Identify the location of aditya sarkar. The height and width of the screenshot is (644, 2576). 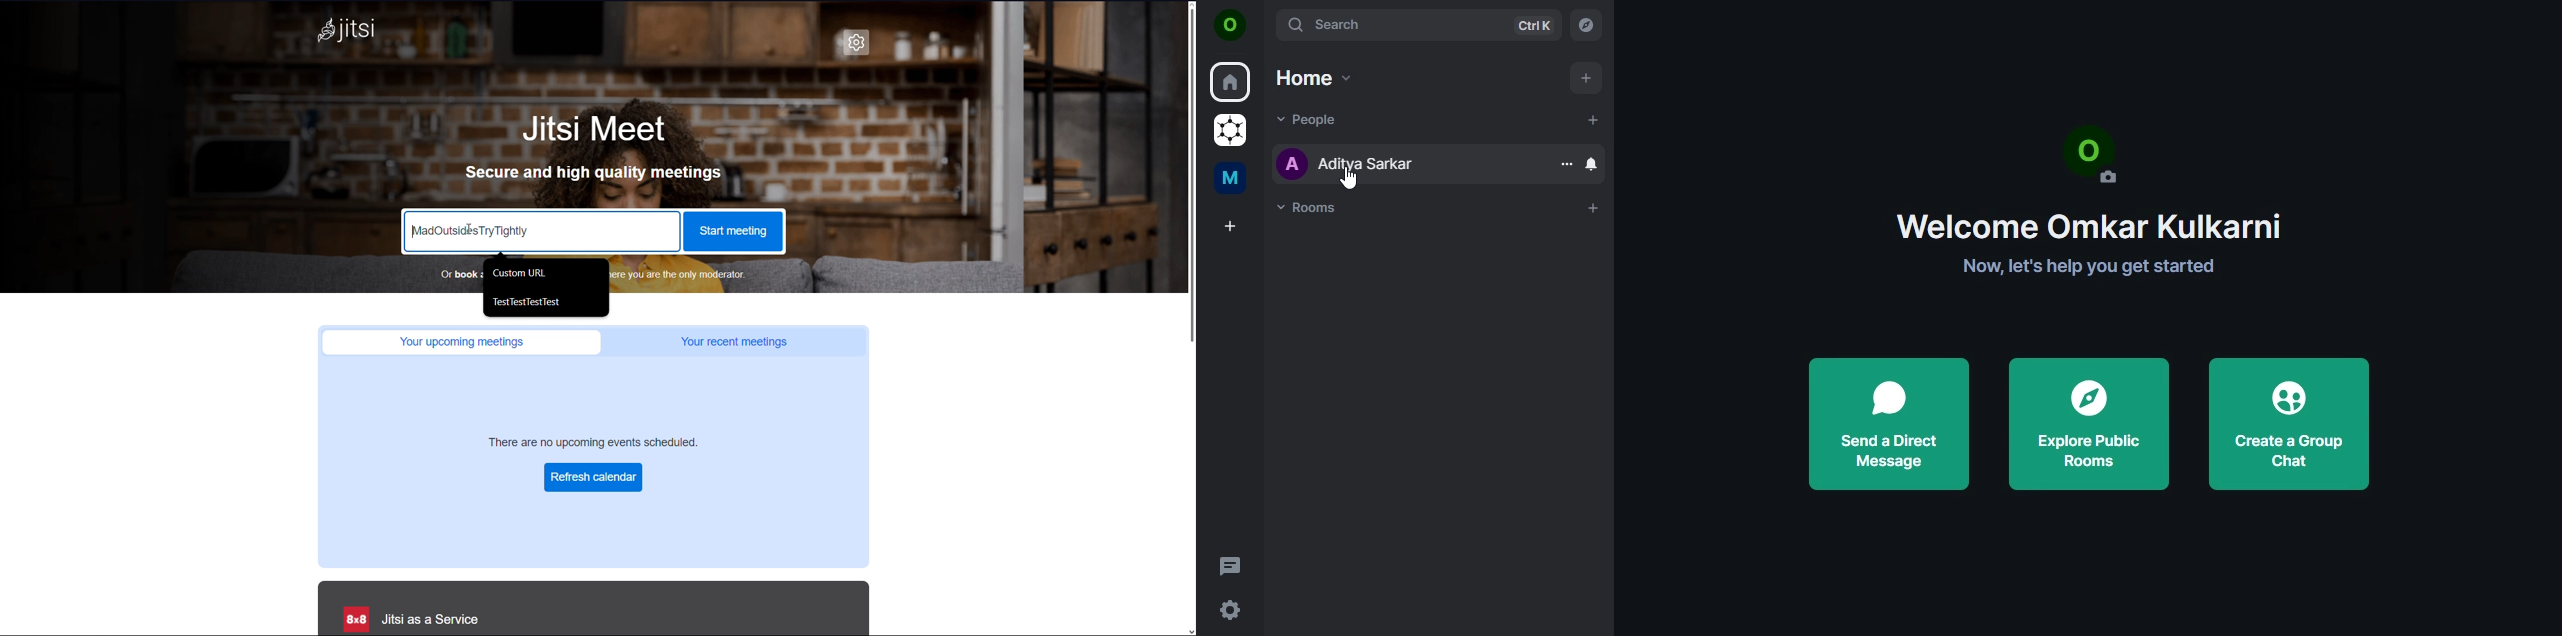
(1352, 165).